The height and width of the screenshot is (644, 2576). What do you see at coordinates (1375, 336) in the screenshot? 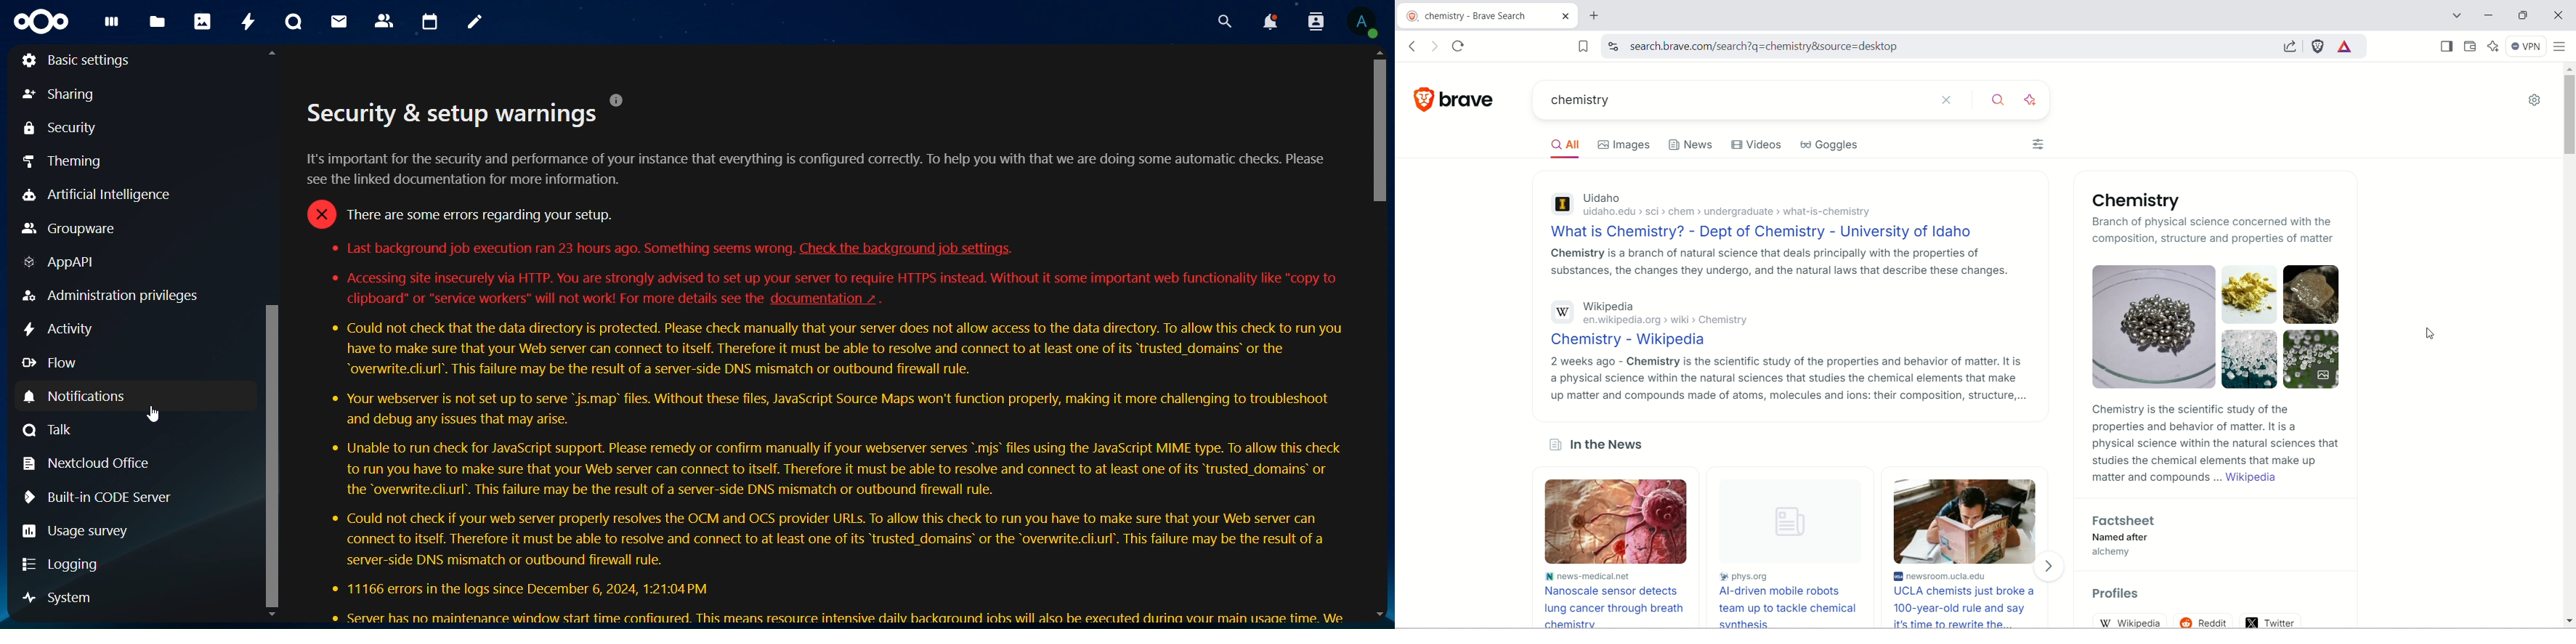
I see `Scrollbar` at bounding box center [1375, 336].